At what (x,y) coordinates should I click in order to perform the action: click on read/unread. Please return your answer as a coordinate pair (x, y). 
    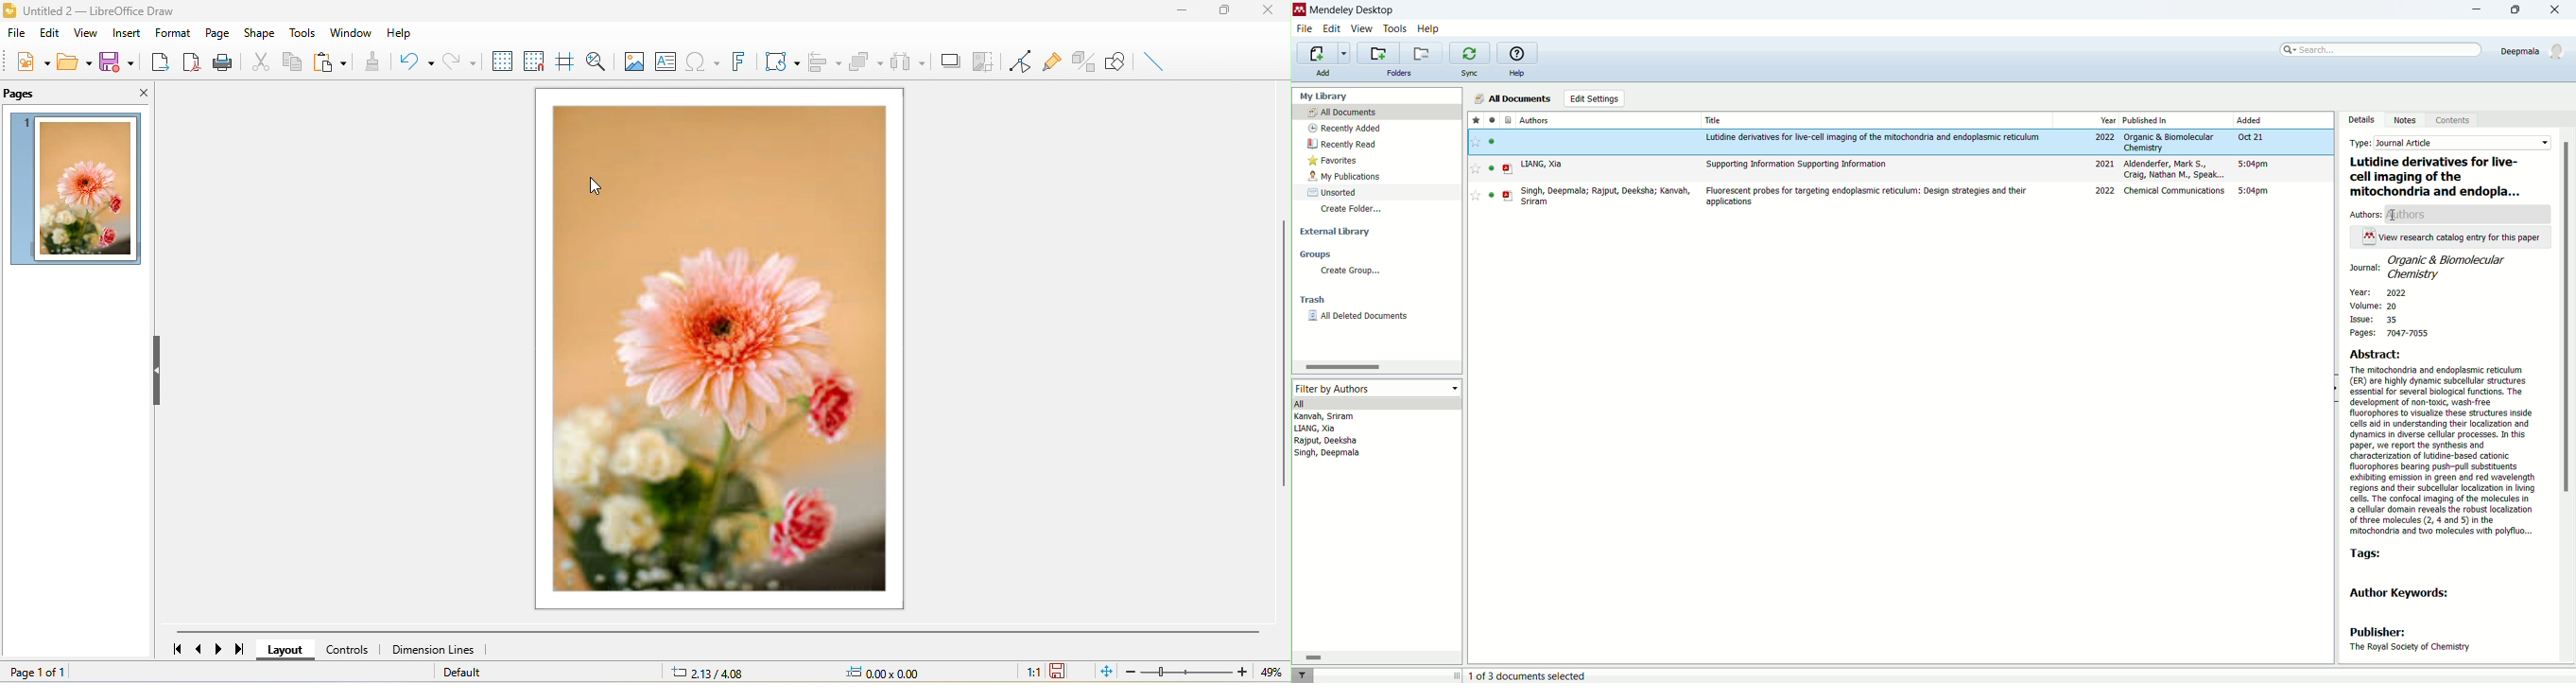
    Looking at the image, I should click on (1492, 121).